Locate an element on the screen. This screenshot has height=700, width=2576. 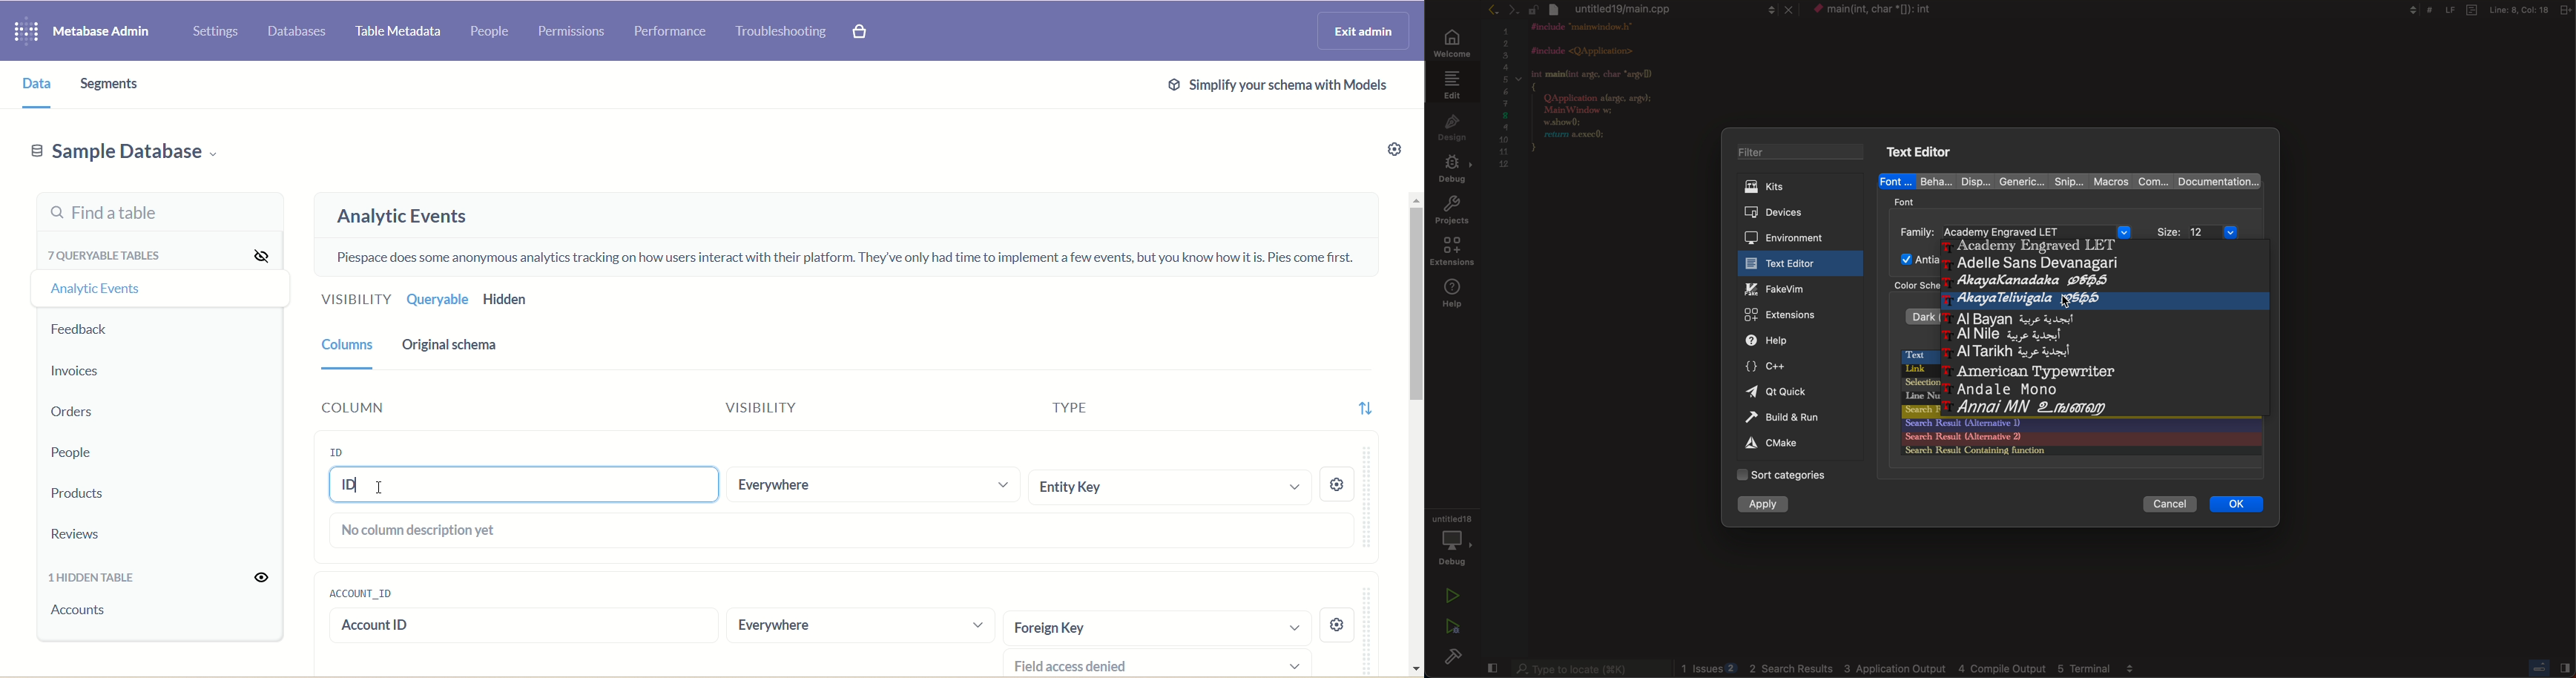
Field access denied is located at coordinates (1153, 665).